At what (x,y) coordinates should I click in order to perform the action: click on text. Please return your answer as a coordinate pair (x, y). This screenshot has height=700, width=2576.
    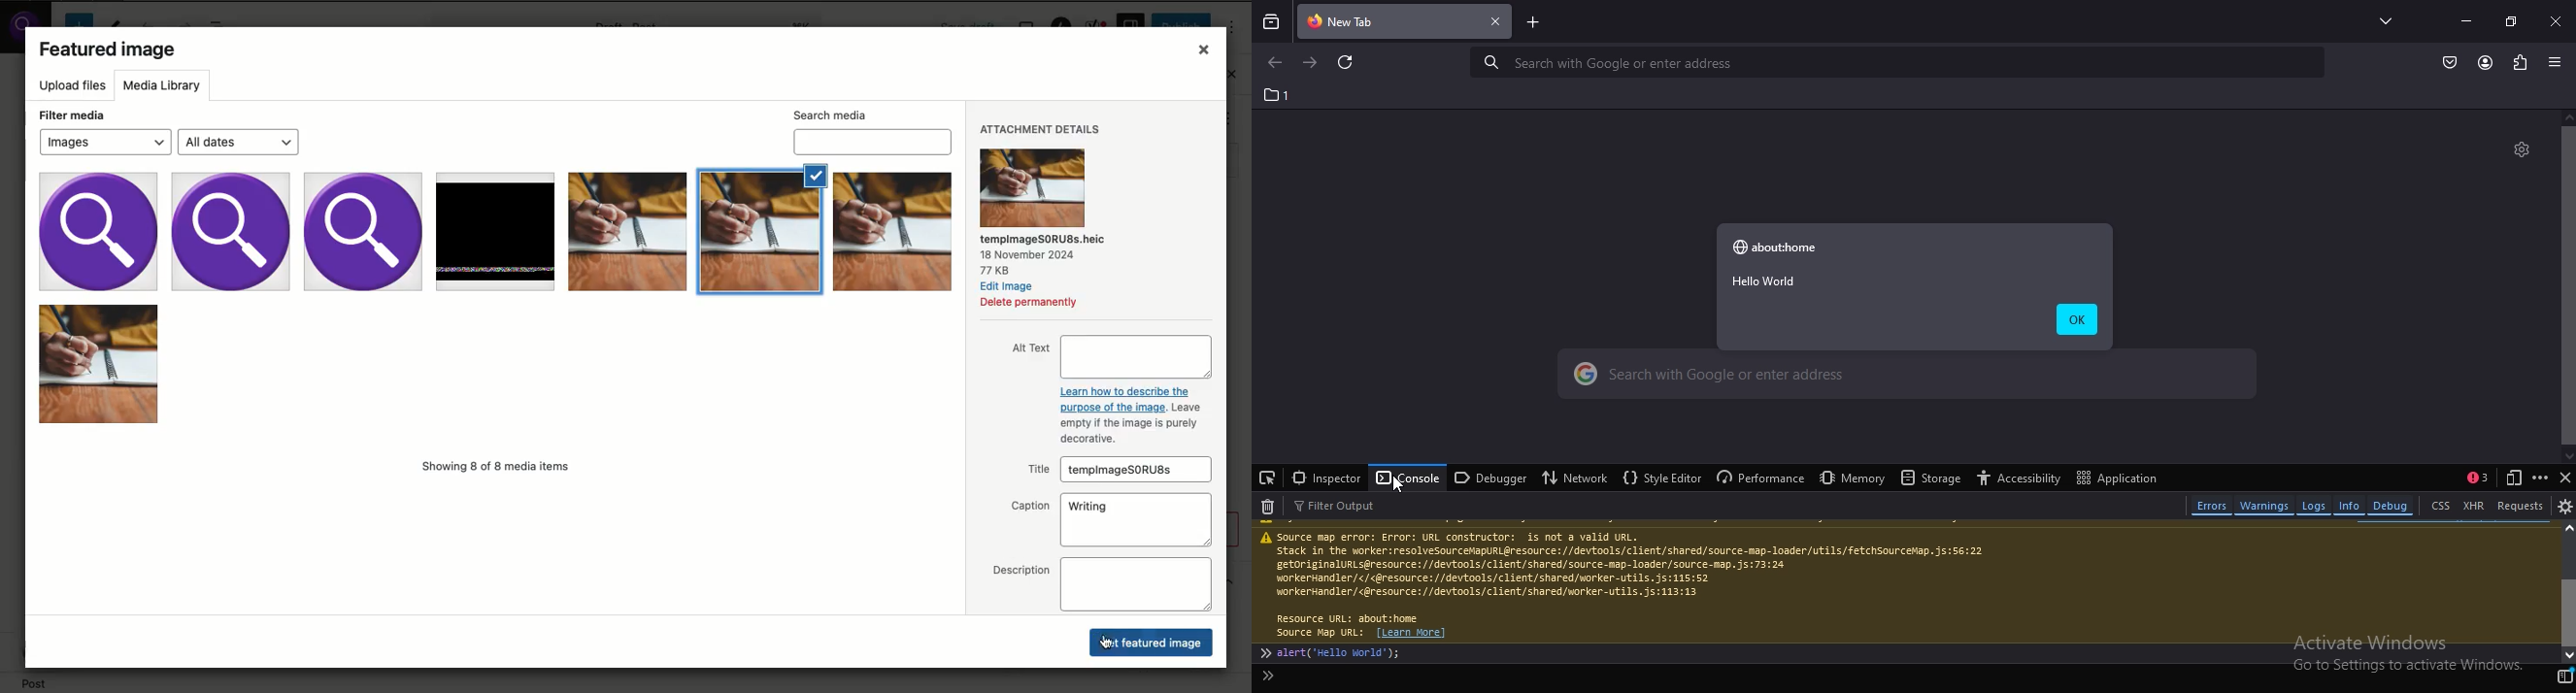
    Looking at the image, I should click on (1186, 407).